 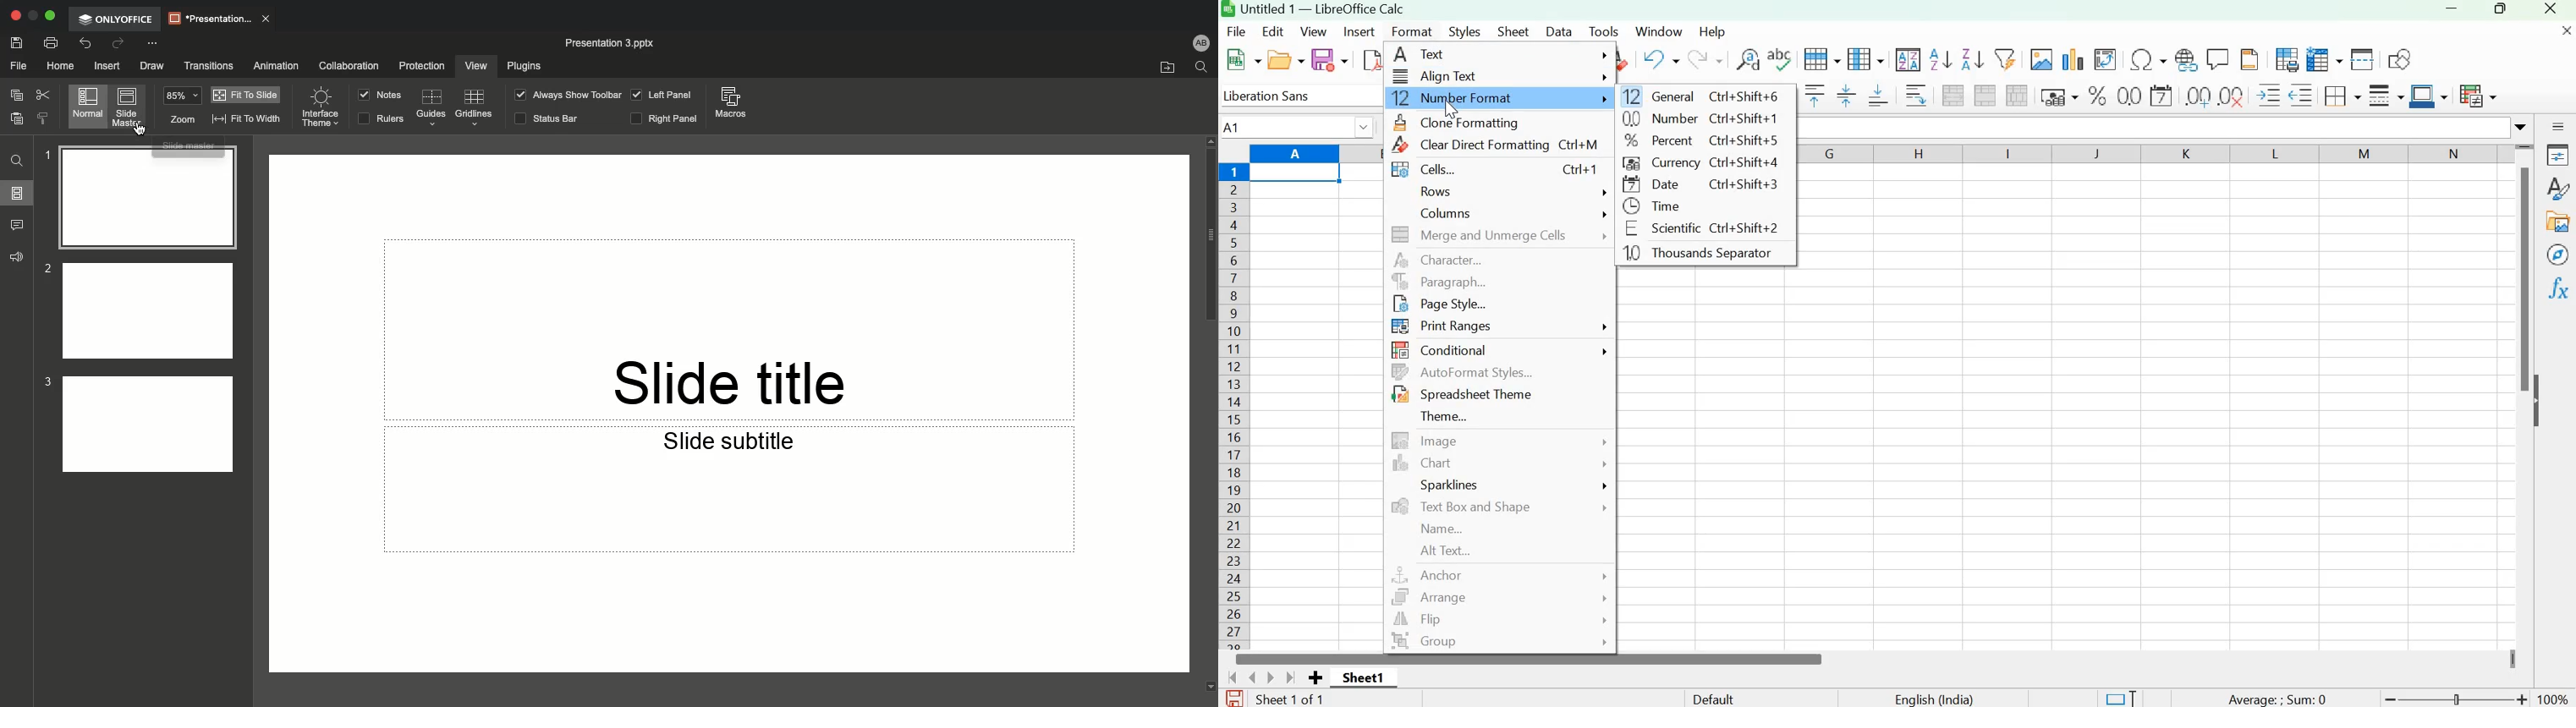 What do you see at coordinates (1934, 699) in the screenshot?
I see `English(India)` at bounding box center [1934, 699].